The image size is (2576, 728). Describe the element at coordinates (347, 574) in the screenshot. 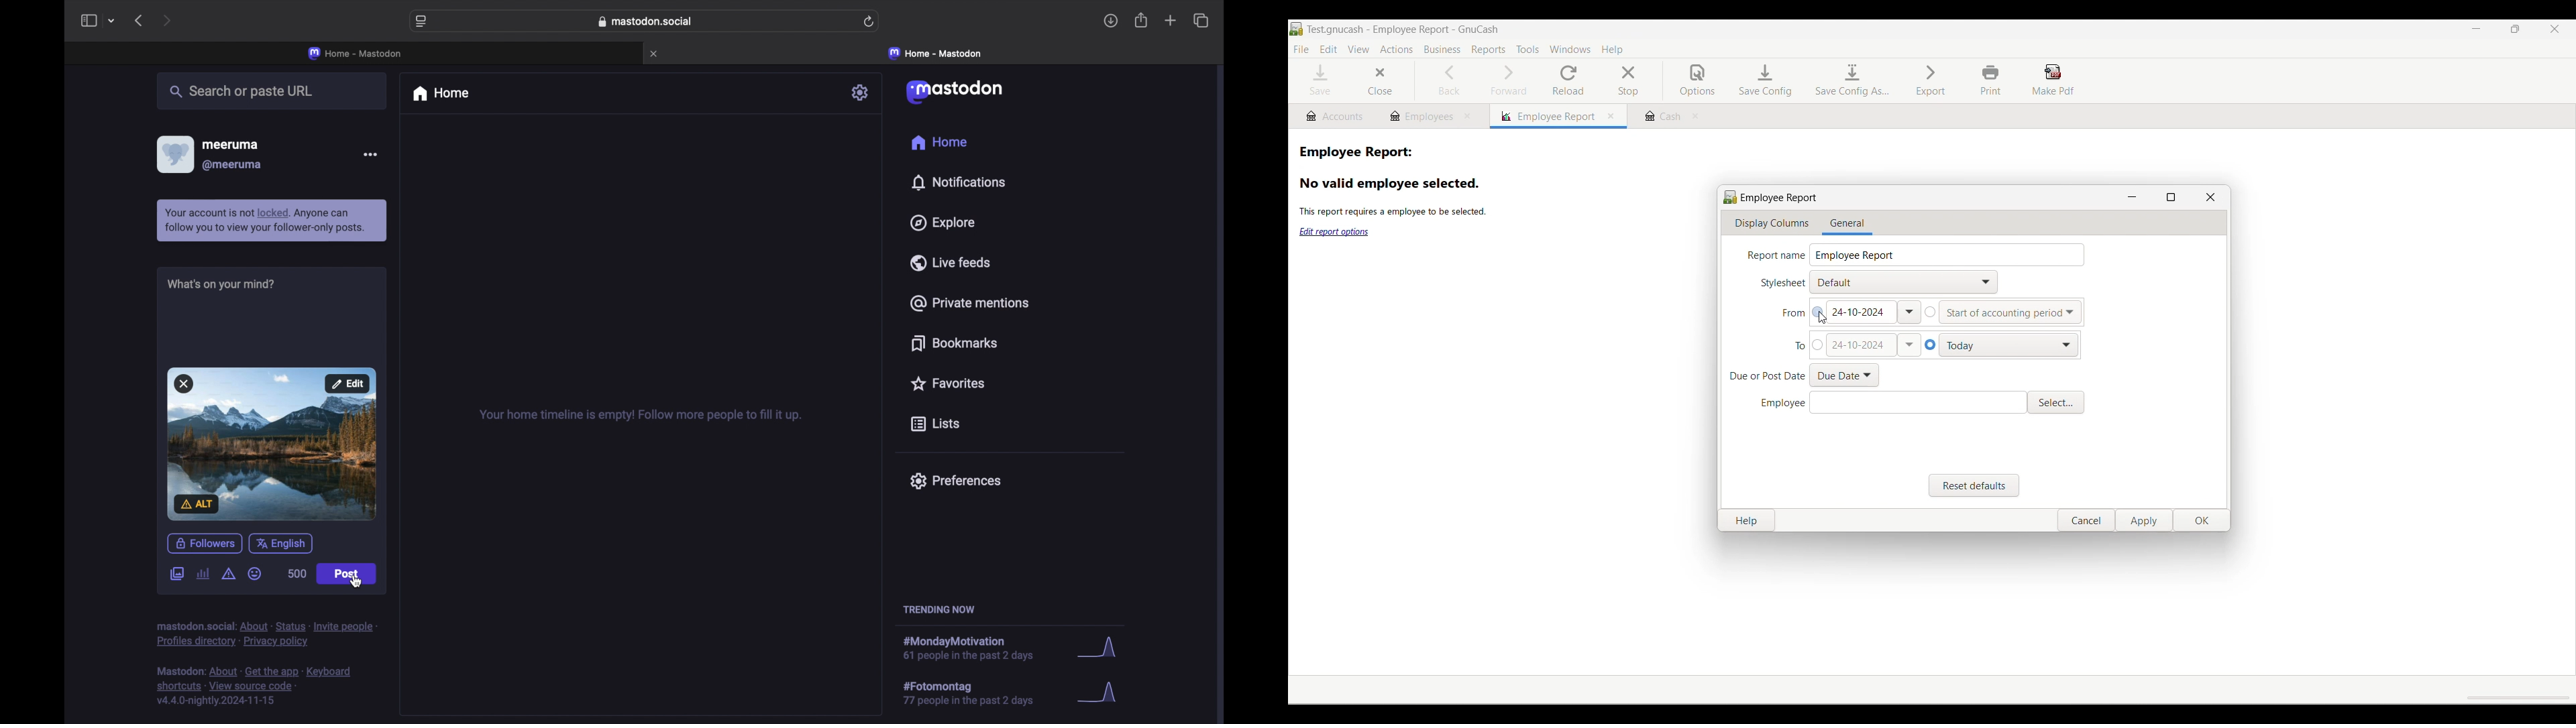

I see `post` at that location.